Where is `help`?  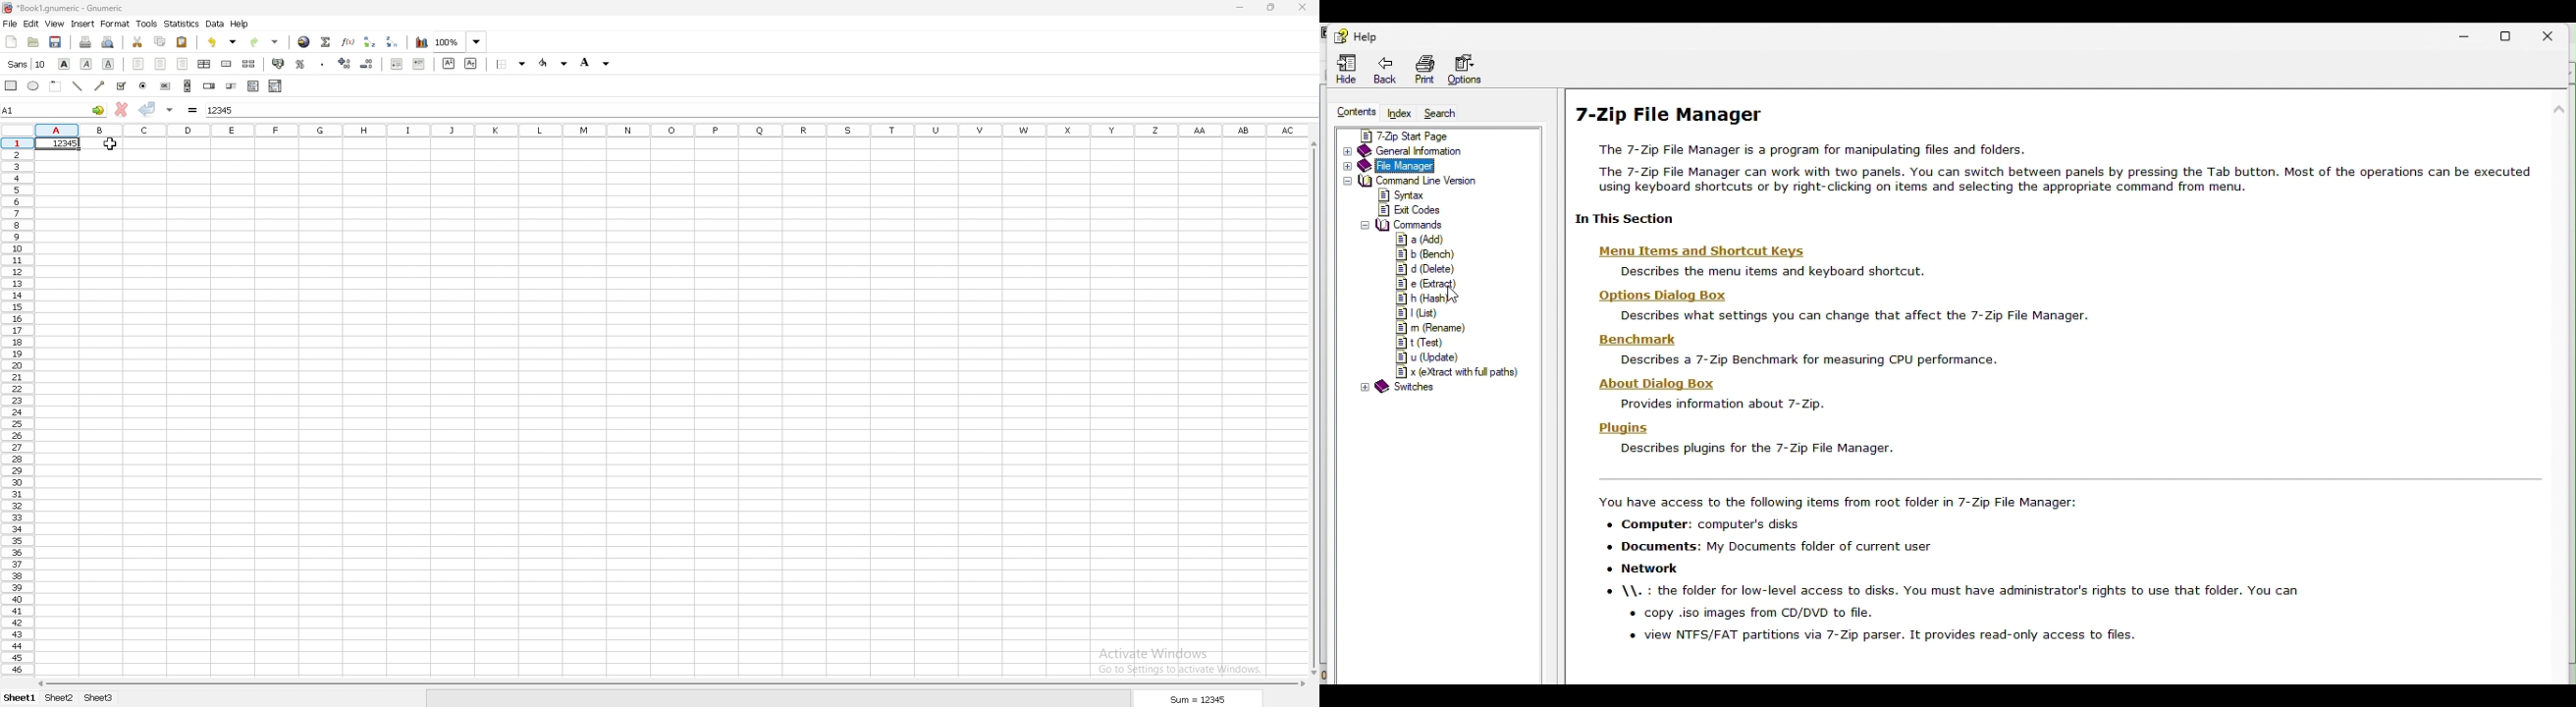 help is located at coordinates (241, 24).